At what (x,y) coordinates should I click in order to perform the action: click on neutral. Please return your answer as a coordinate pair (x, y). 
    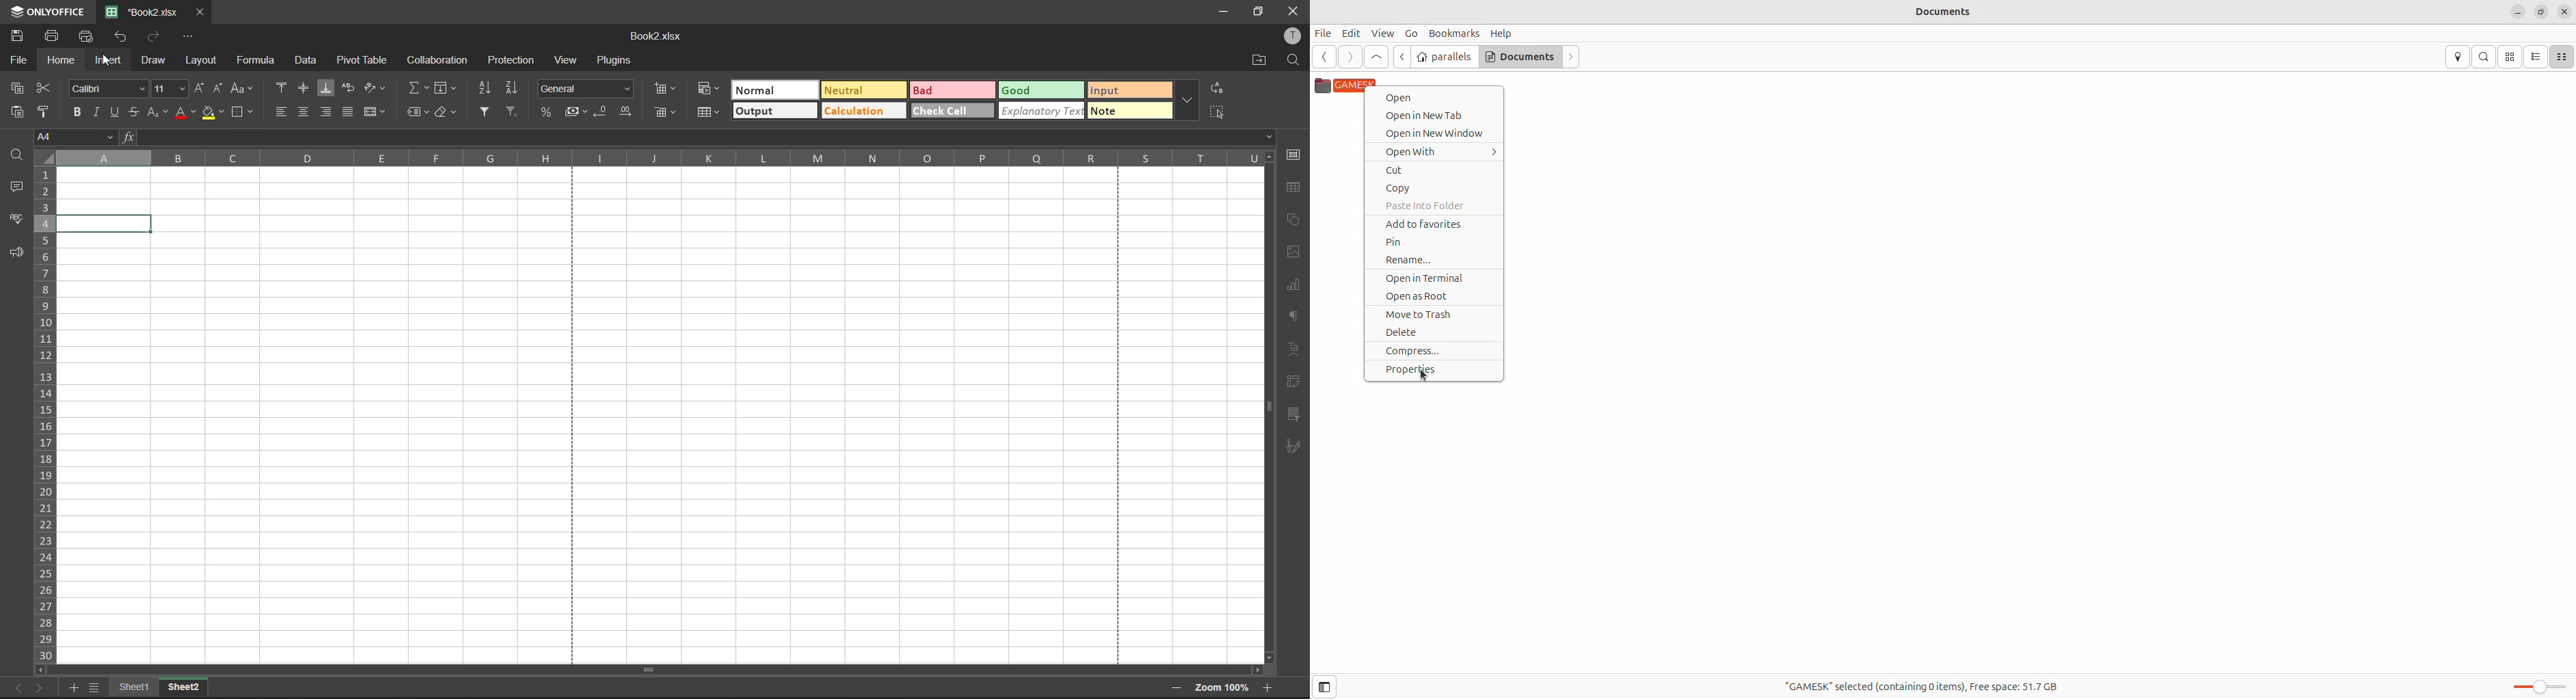
    Looking at the image, I should click on (864, 90).